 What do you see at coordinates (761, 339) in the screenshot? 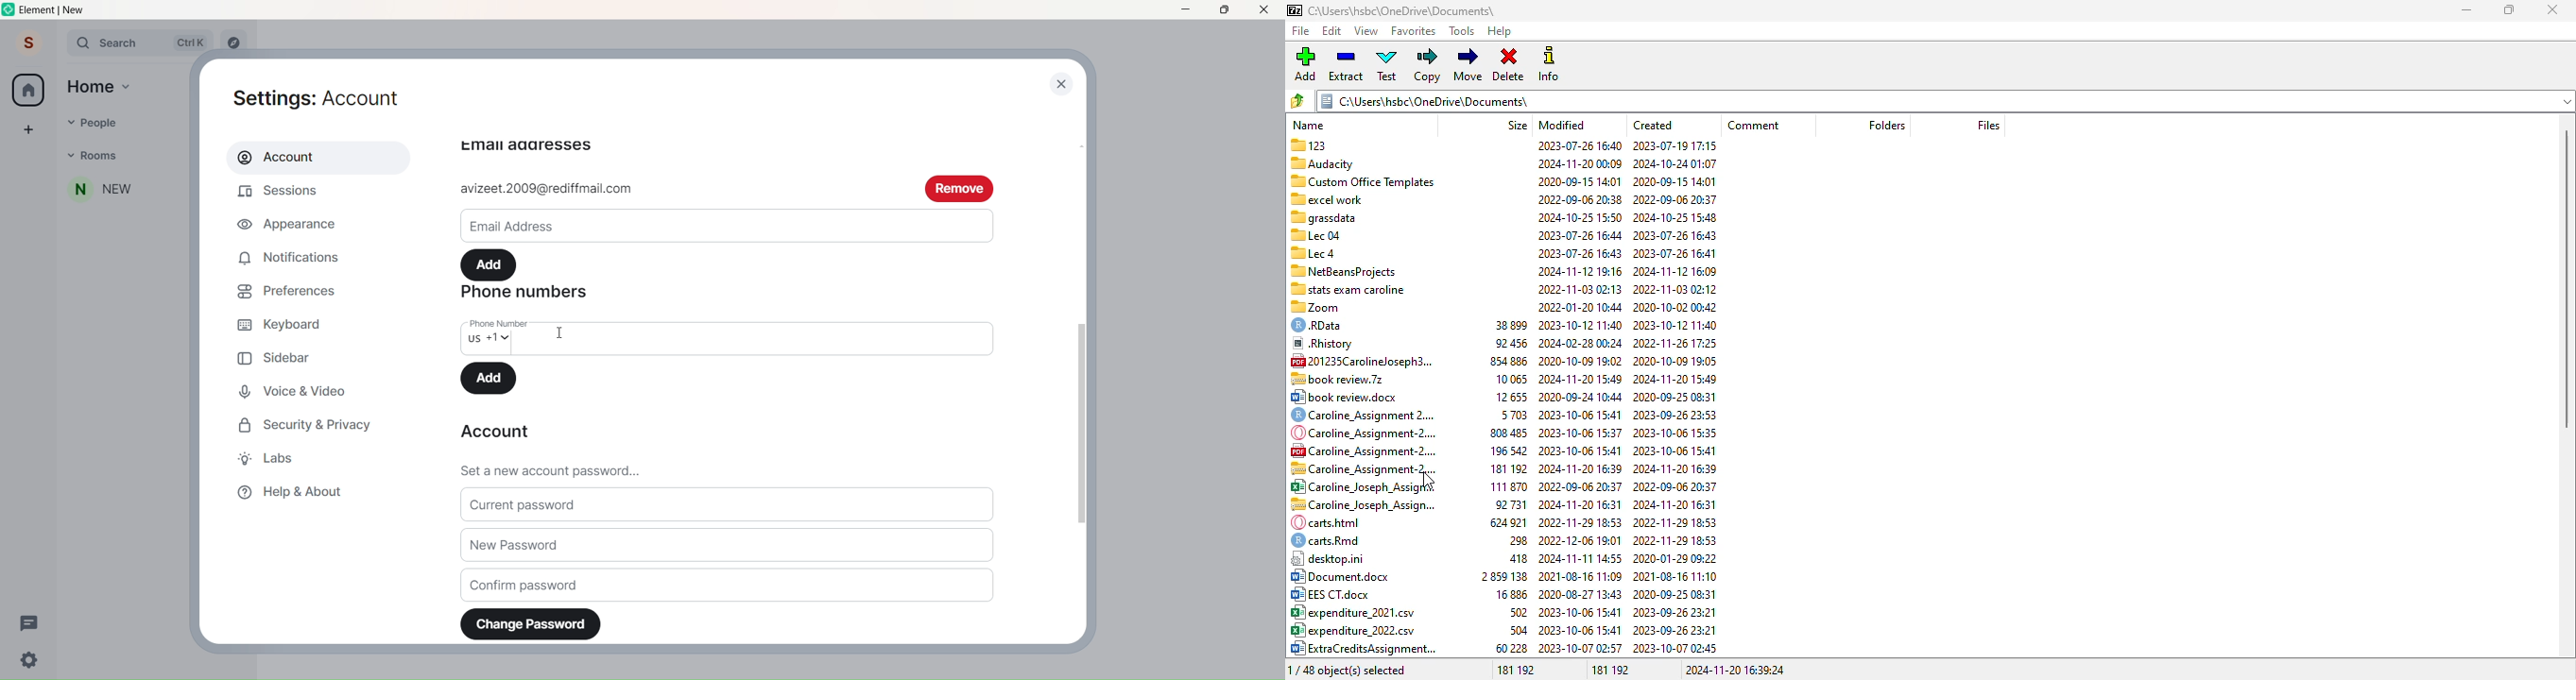
I see `Write Phone Number` at bounding box center [761, 339].